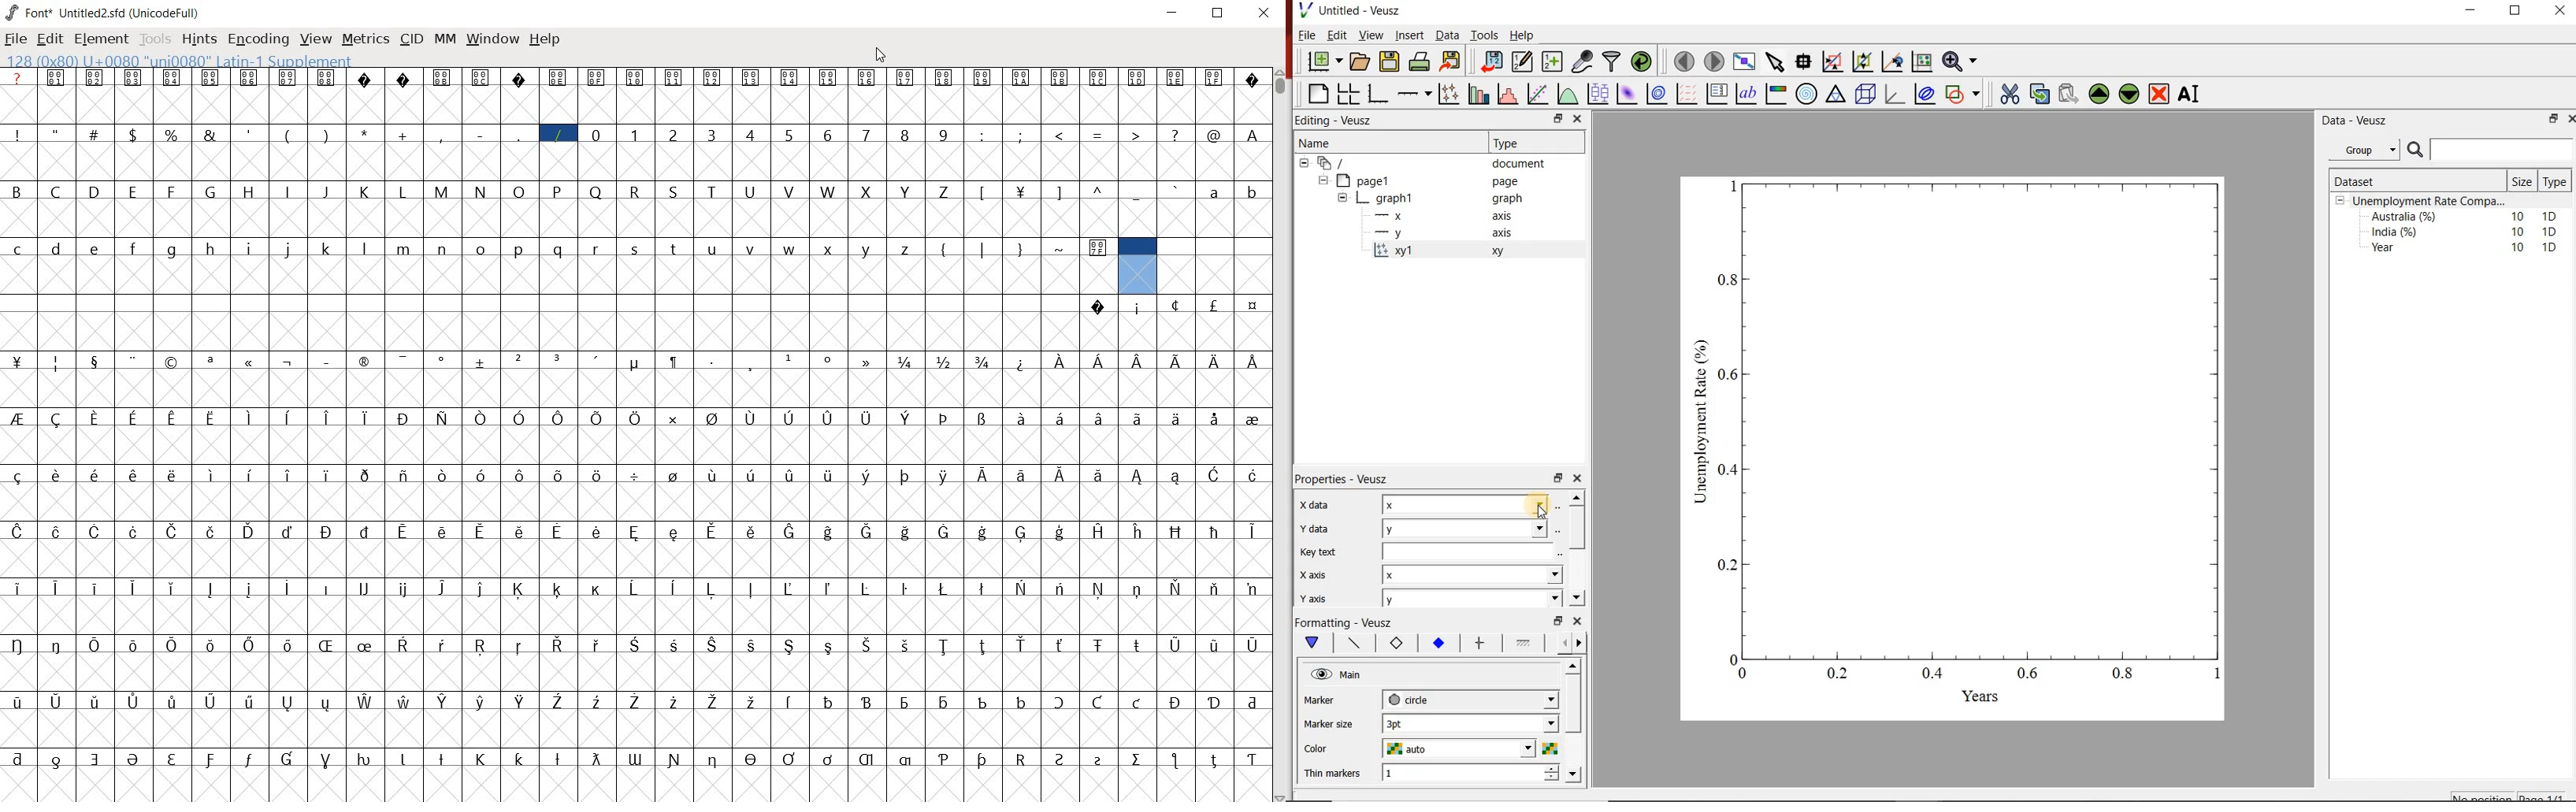 The image size is (2576, 812). I want to click on Symbol, so click(1060, 474).